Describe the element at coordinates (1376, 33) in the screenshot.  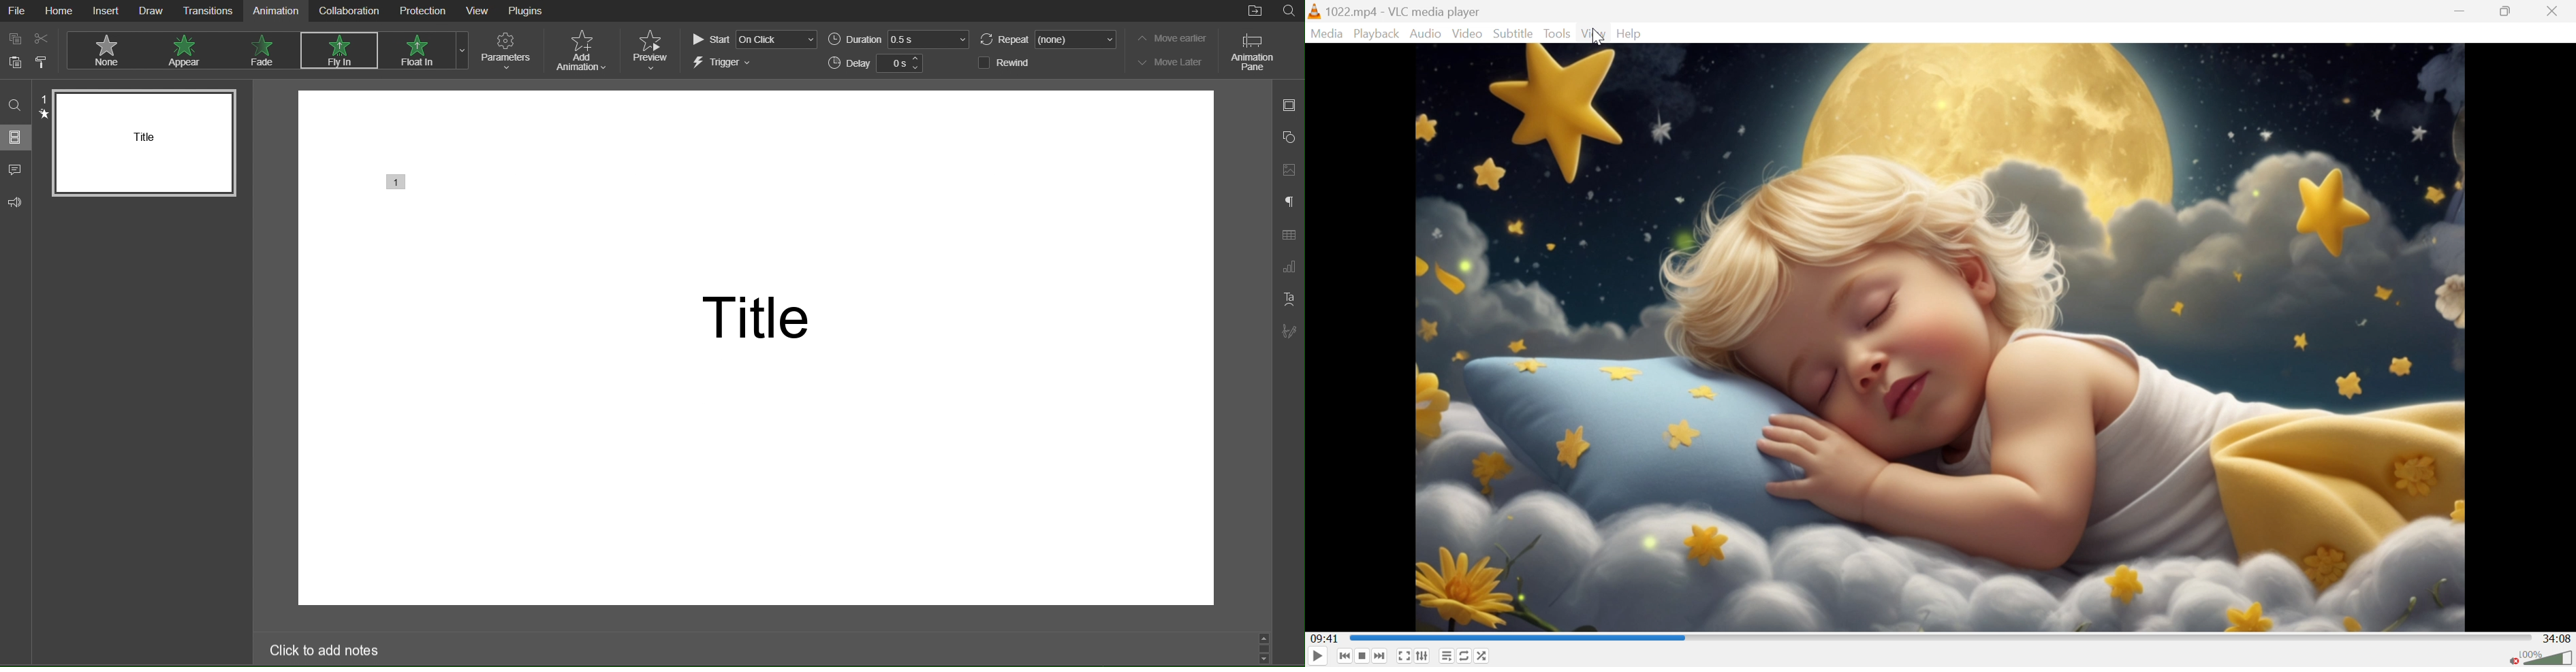
I see `Playback` at that location.